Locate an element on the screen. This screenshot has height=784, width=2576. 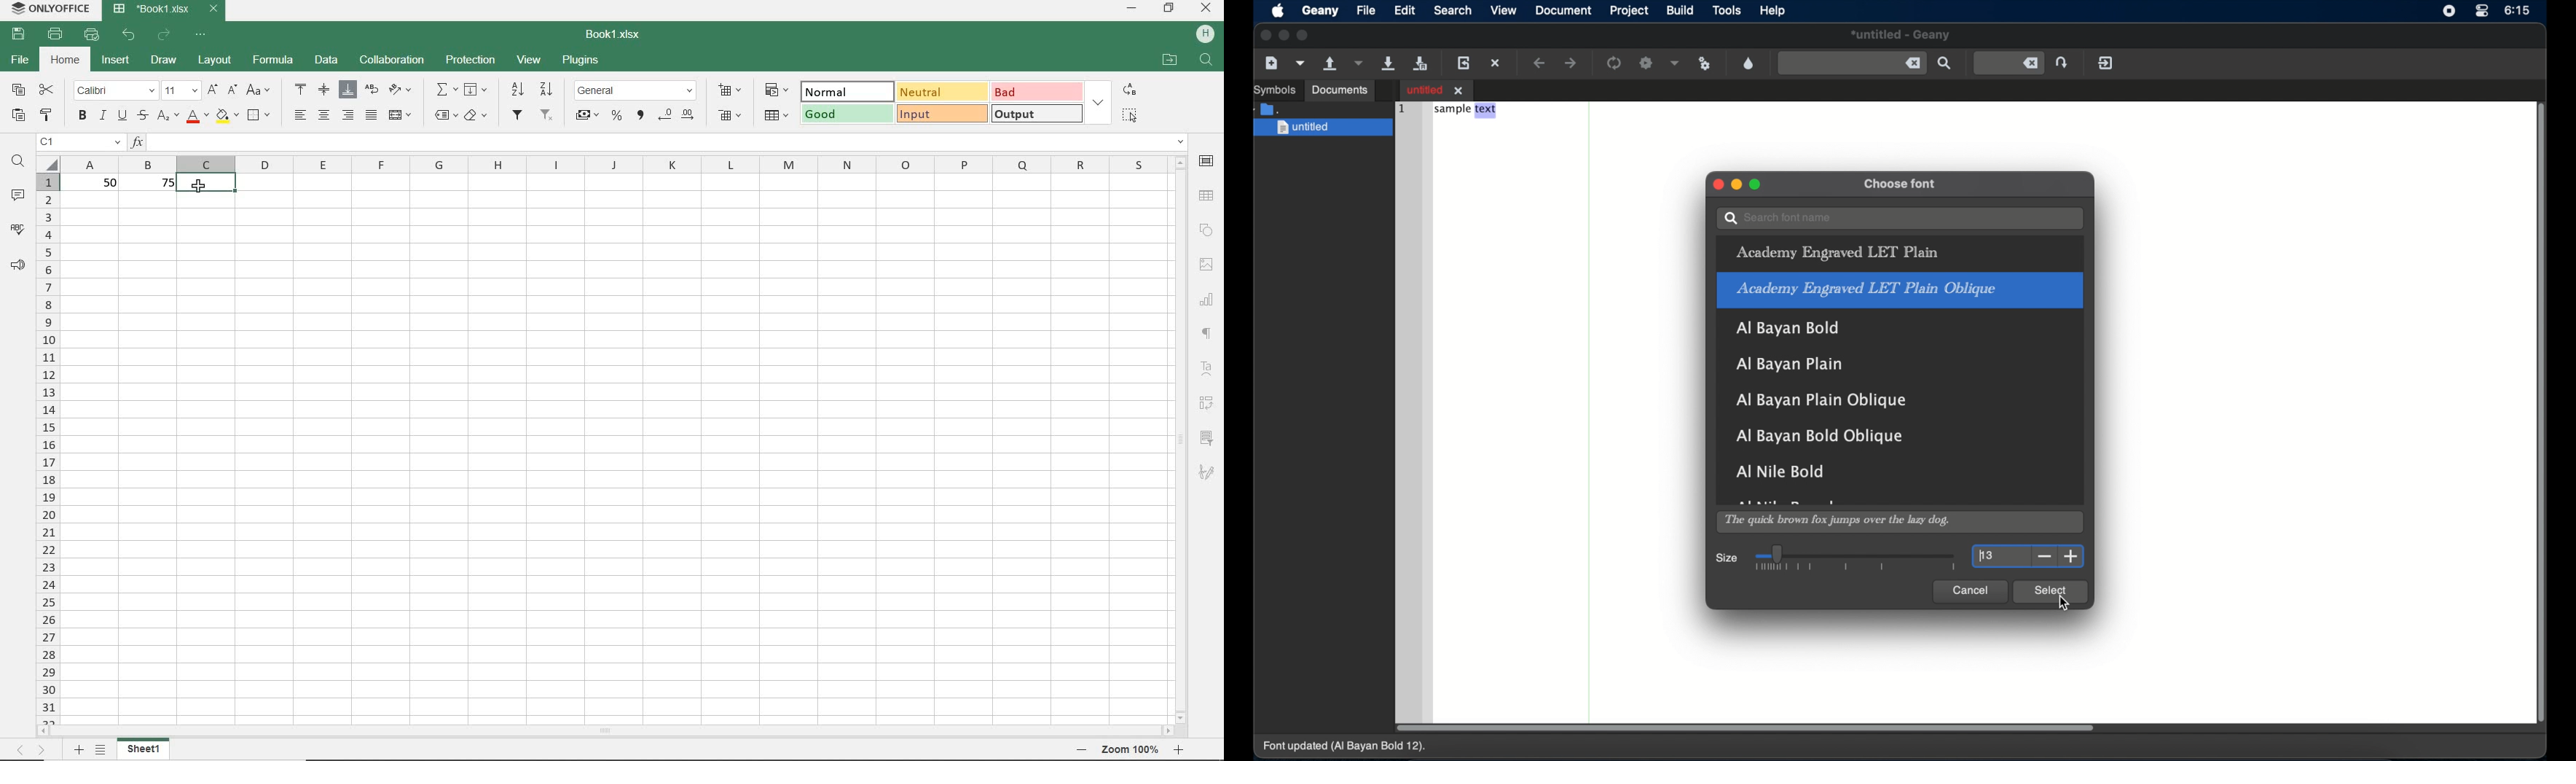
untitled is located at coordinates (1324, 128).